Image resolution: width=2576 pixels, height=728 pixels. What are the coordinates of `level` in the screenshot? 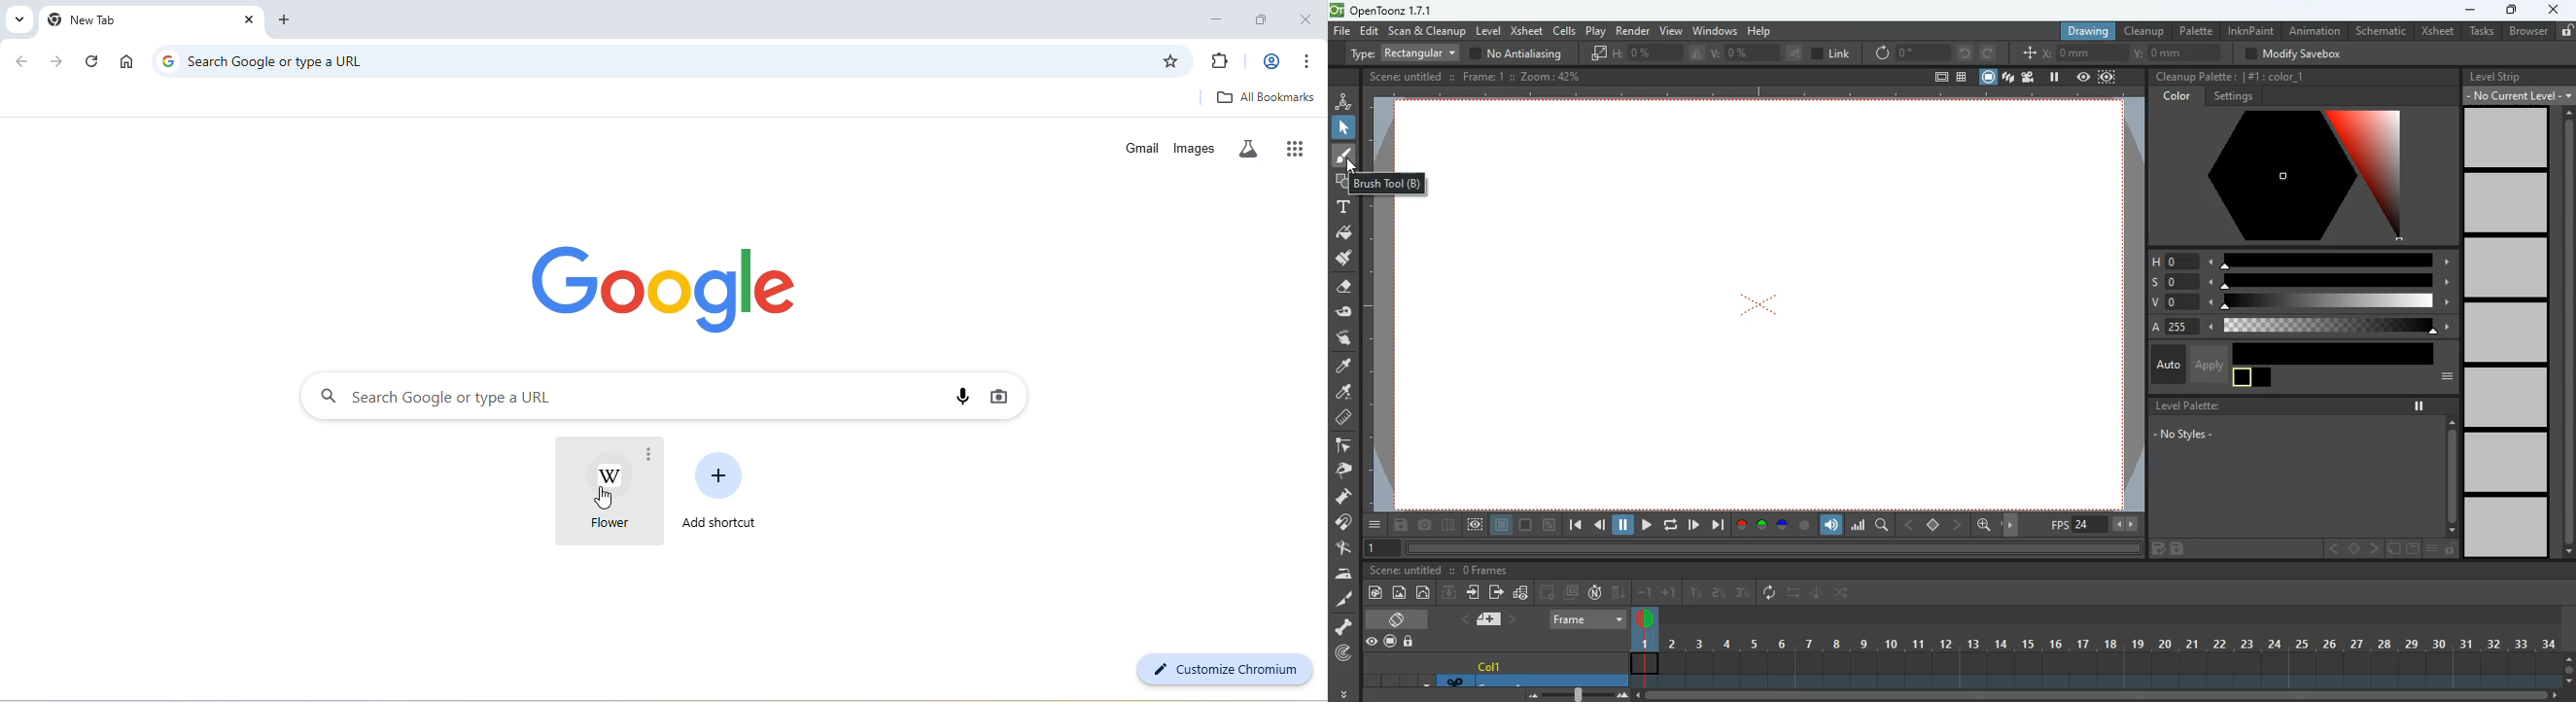 It's located at (2504, 331).